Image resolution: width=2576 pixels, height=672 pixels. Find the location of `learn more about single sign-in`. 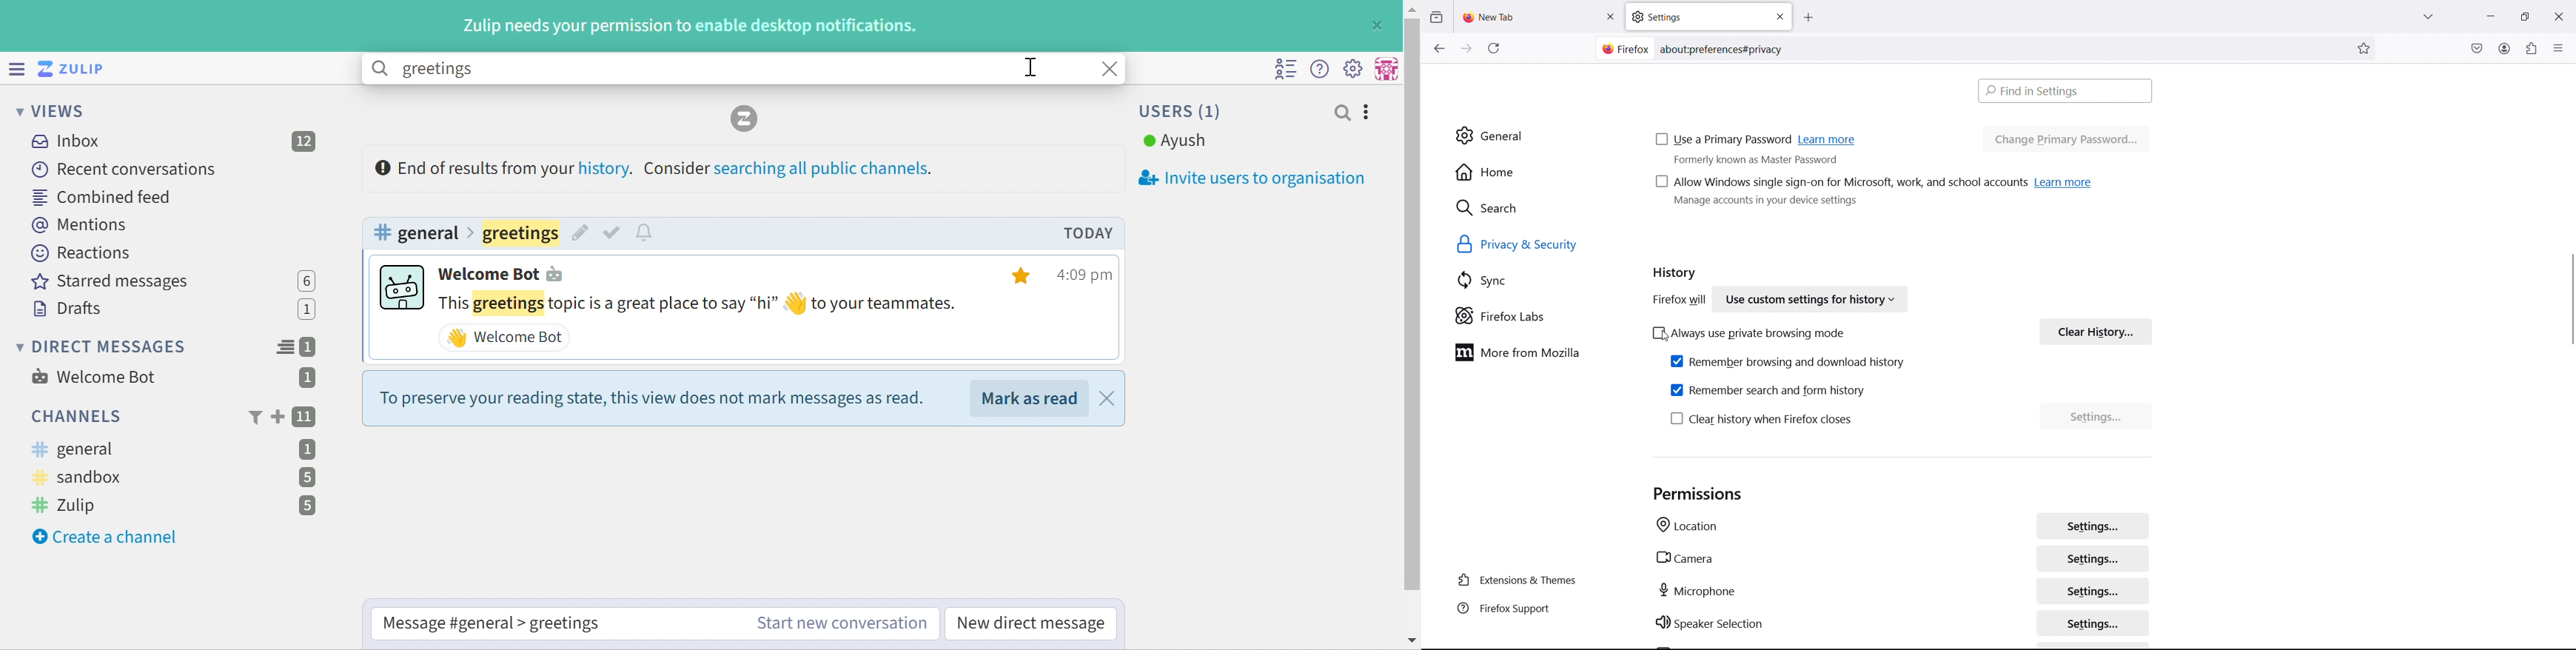

learn more about single sign-in is located at coordinates (2065, 182).